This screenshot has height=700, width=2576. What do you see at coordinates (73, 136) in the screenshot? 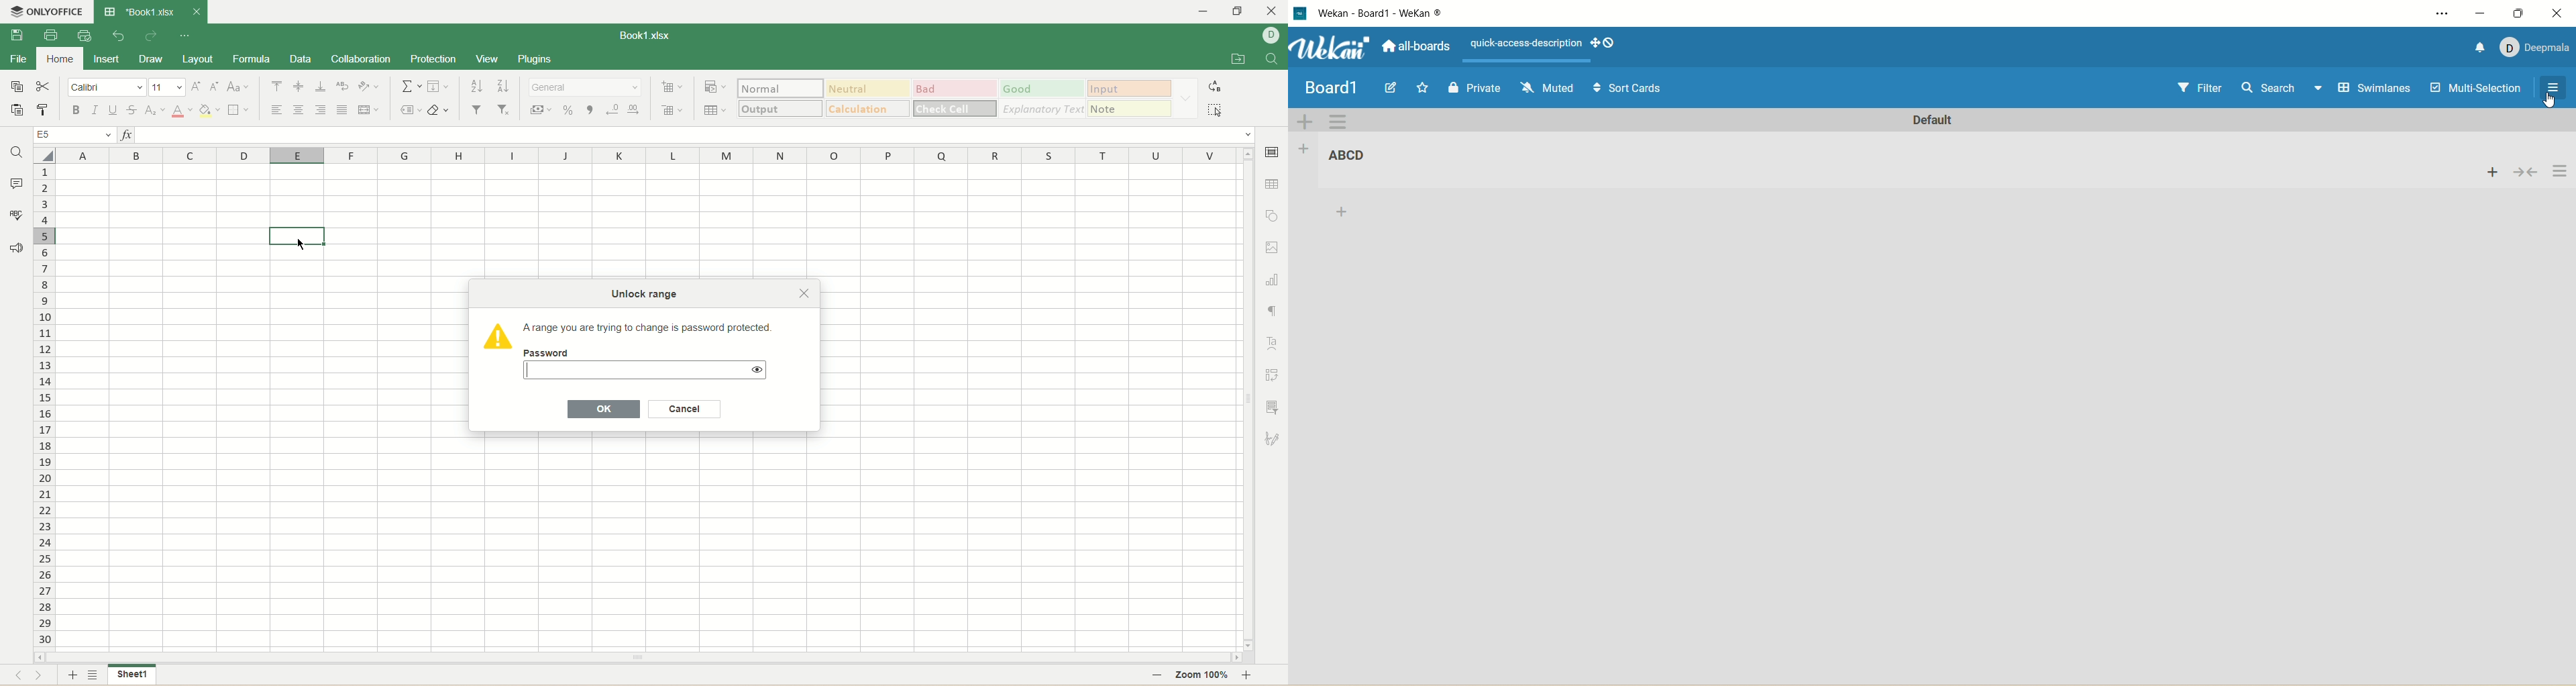
I see `cell position` at bounding box center [73, 136].